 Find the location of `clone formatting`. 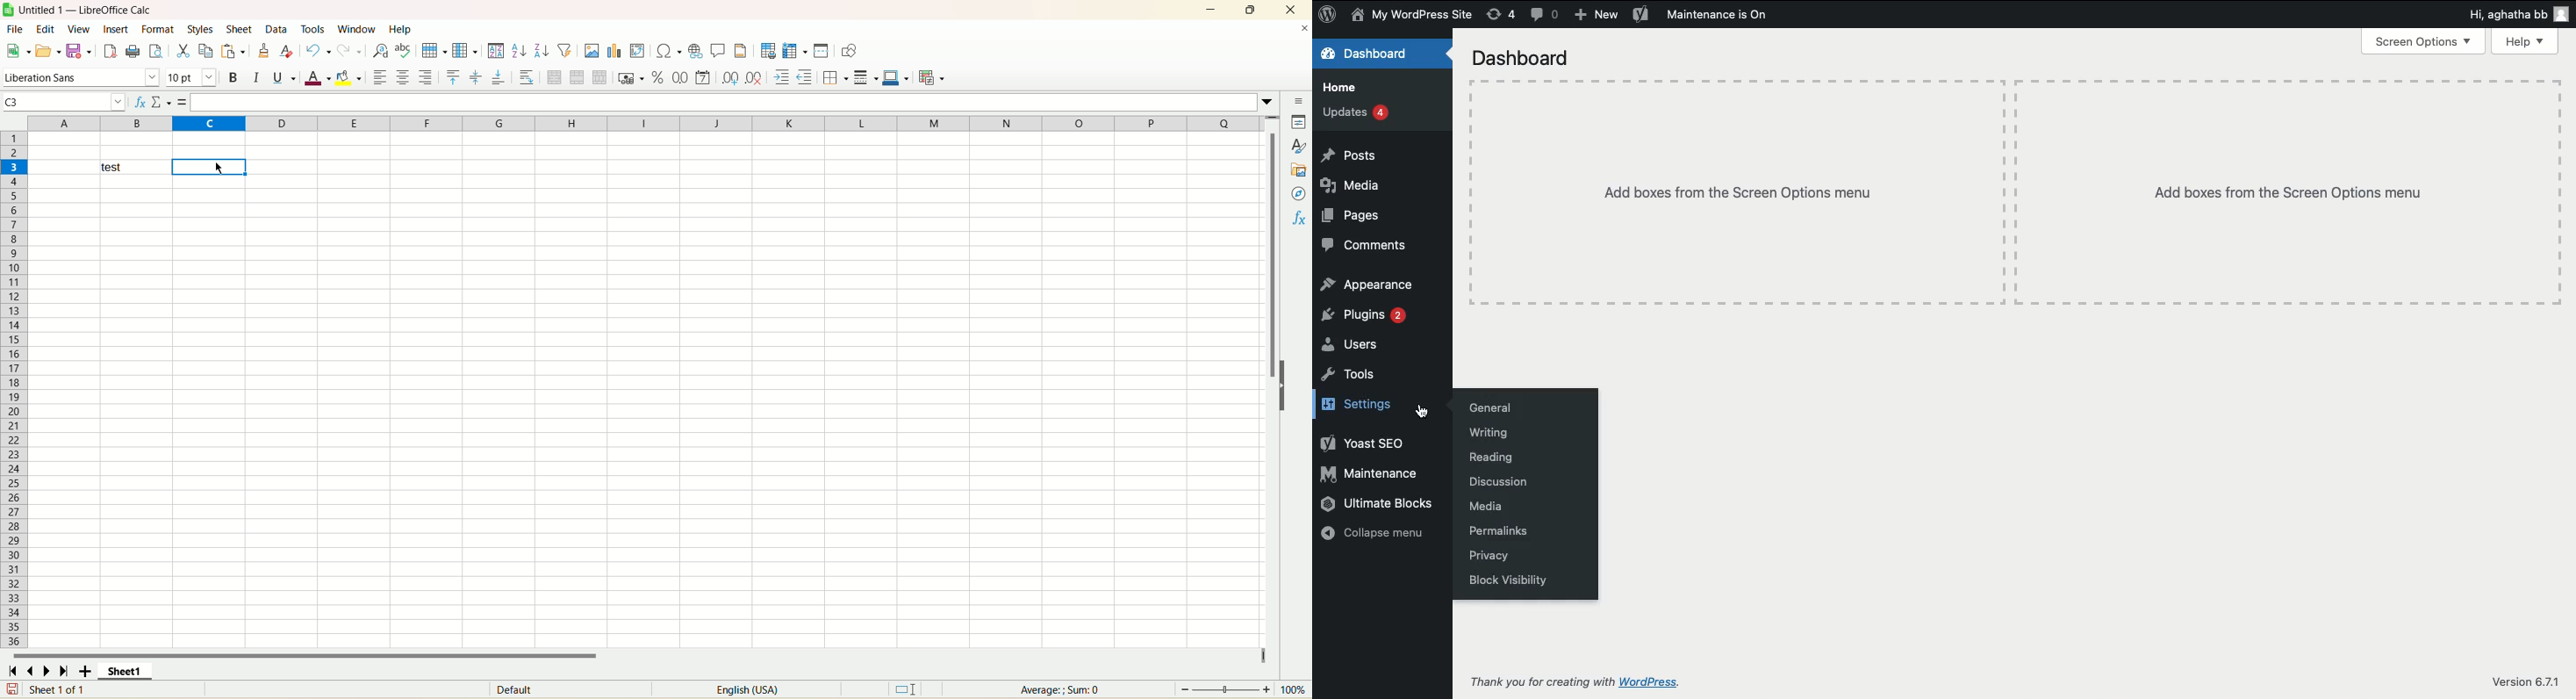

clone formatting is located at coordinates (263, 50).